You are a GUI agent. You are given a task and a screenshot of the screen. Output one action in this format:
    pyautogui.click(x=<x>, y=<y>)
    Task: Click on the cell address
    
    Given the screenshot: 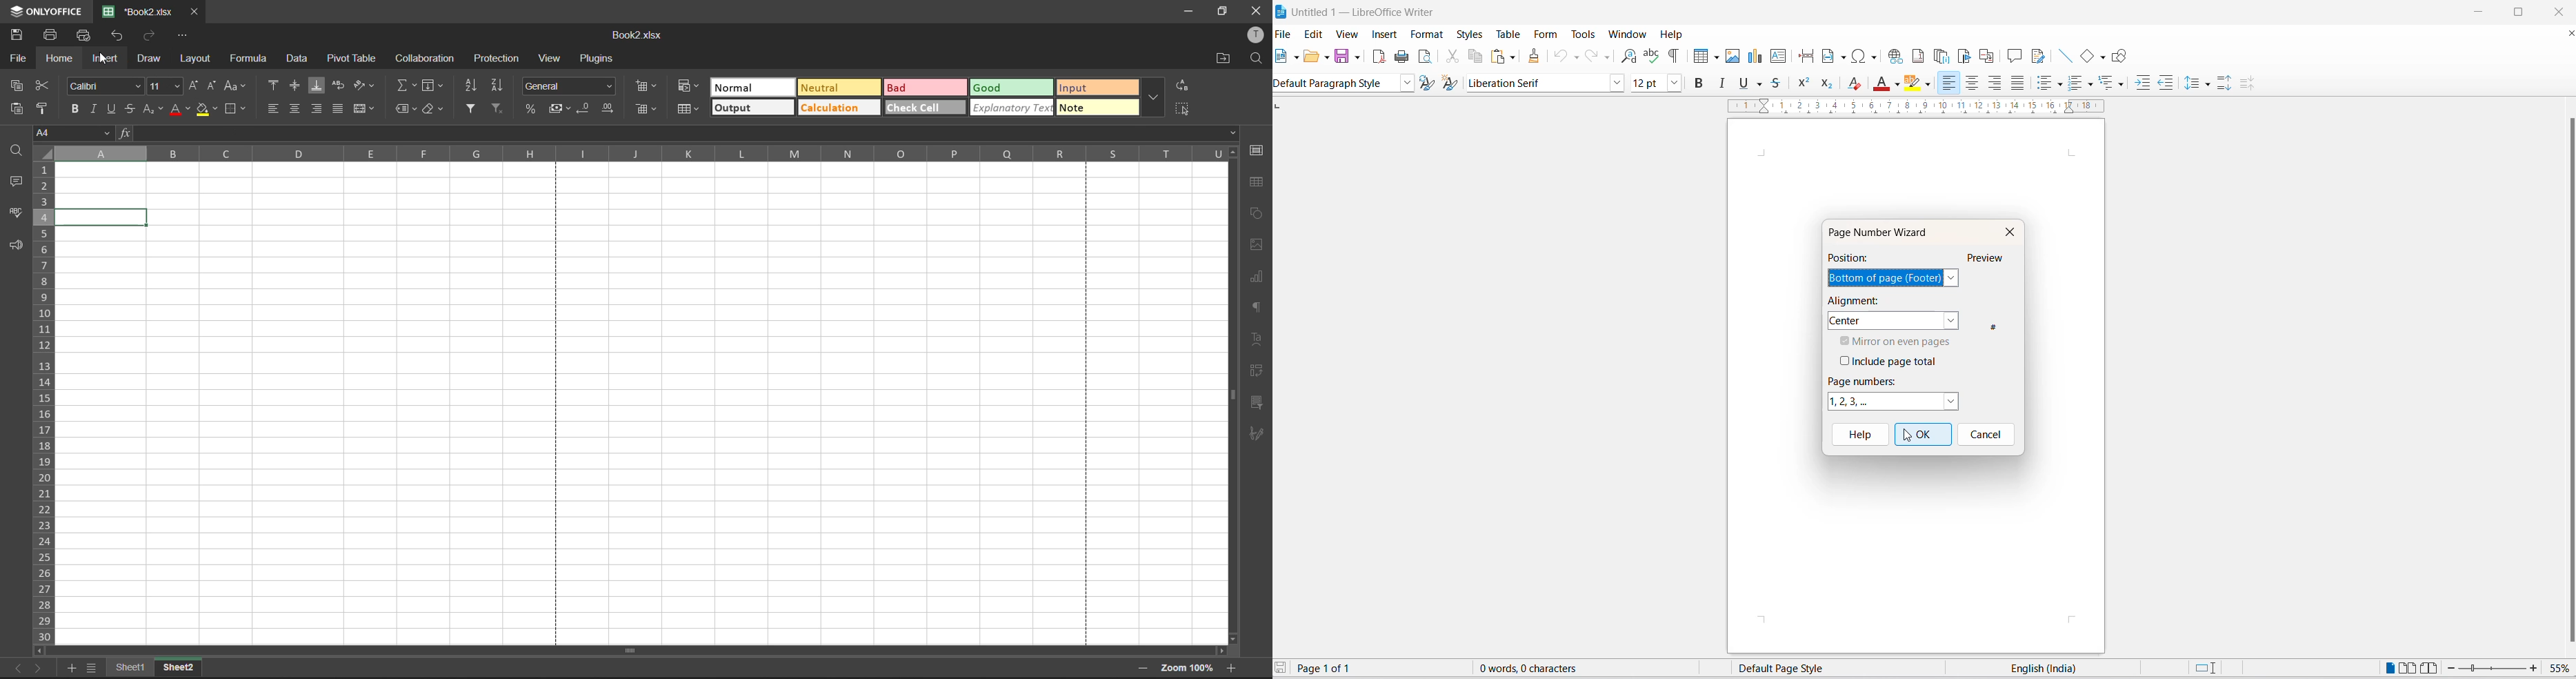 What is the action you would take?
    pyautogui.click(x=74, y=133)
    